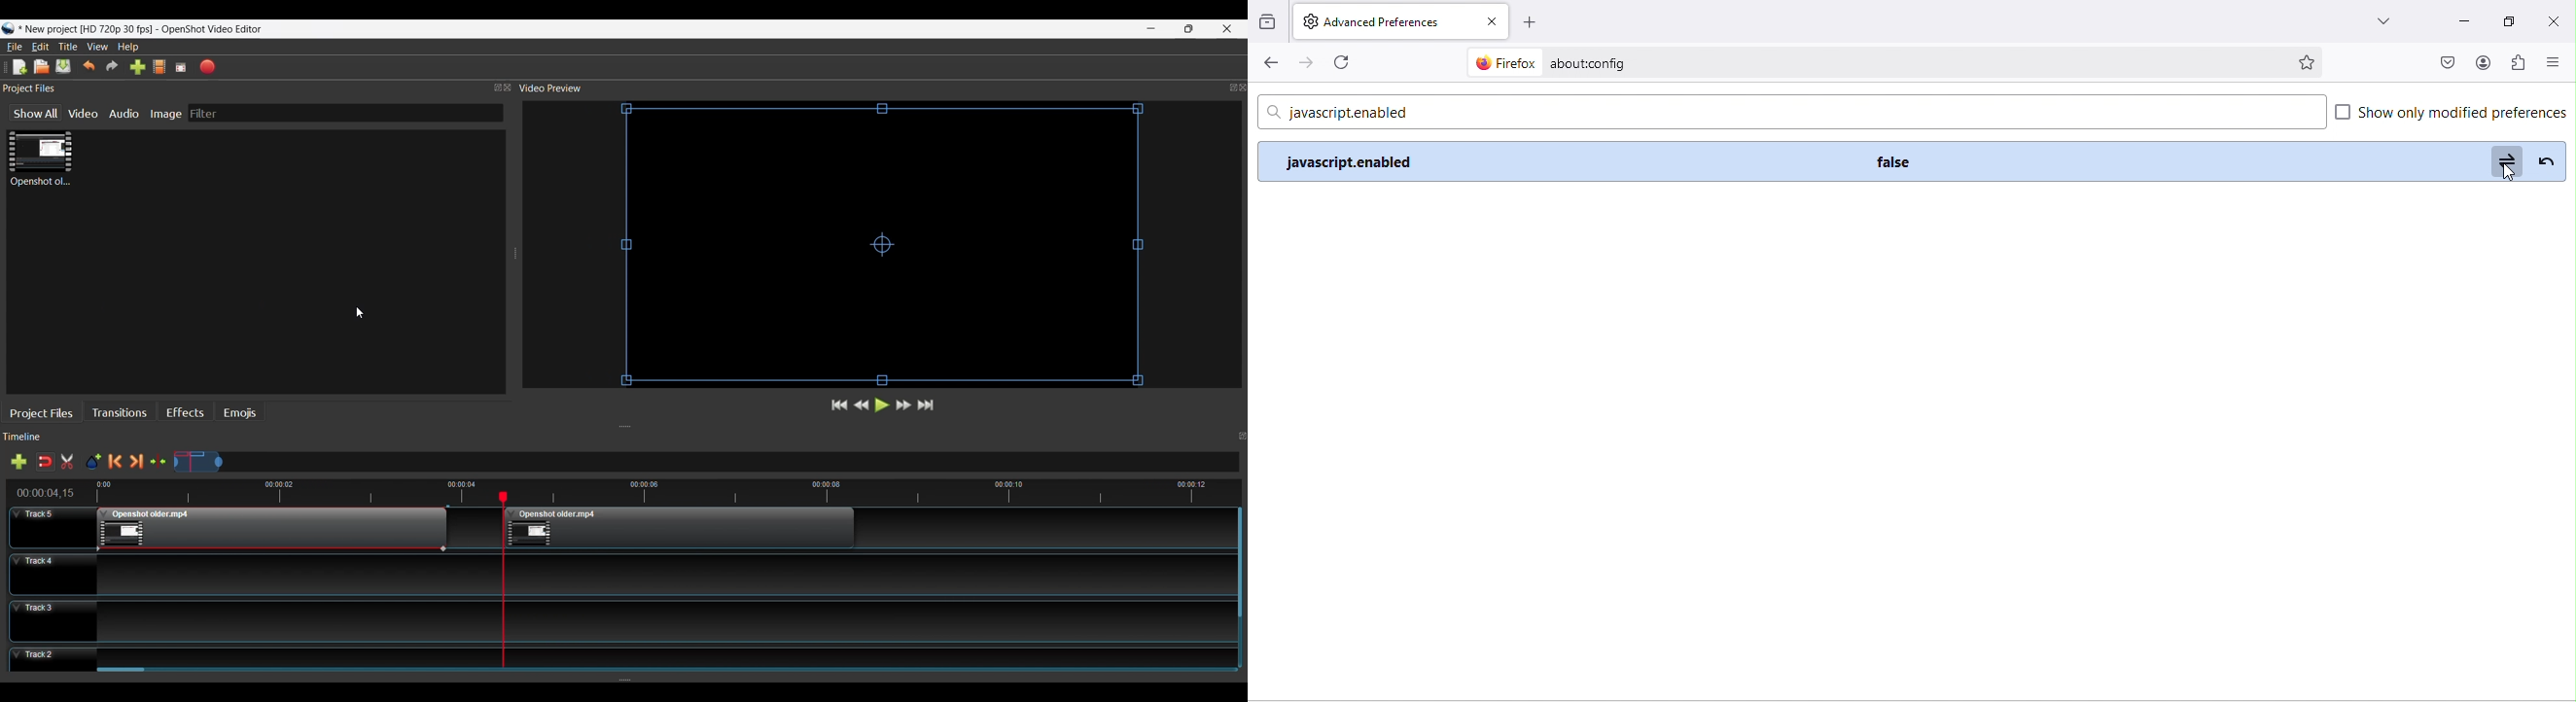 The width and height of the screenshot is (2576, 728). I want to click on Image, so click(168, 113).